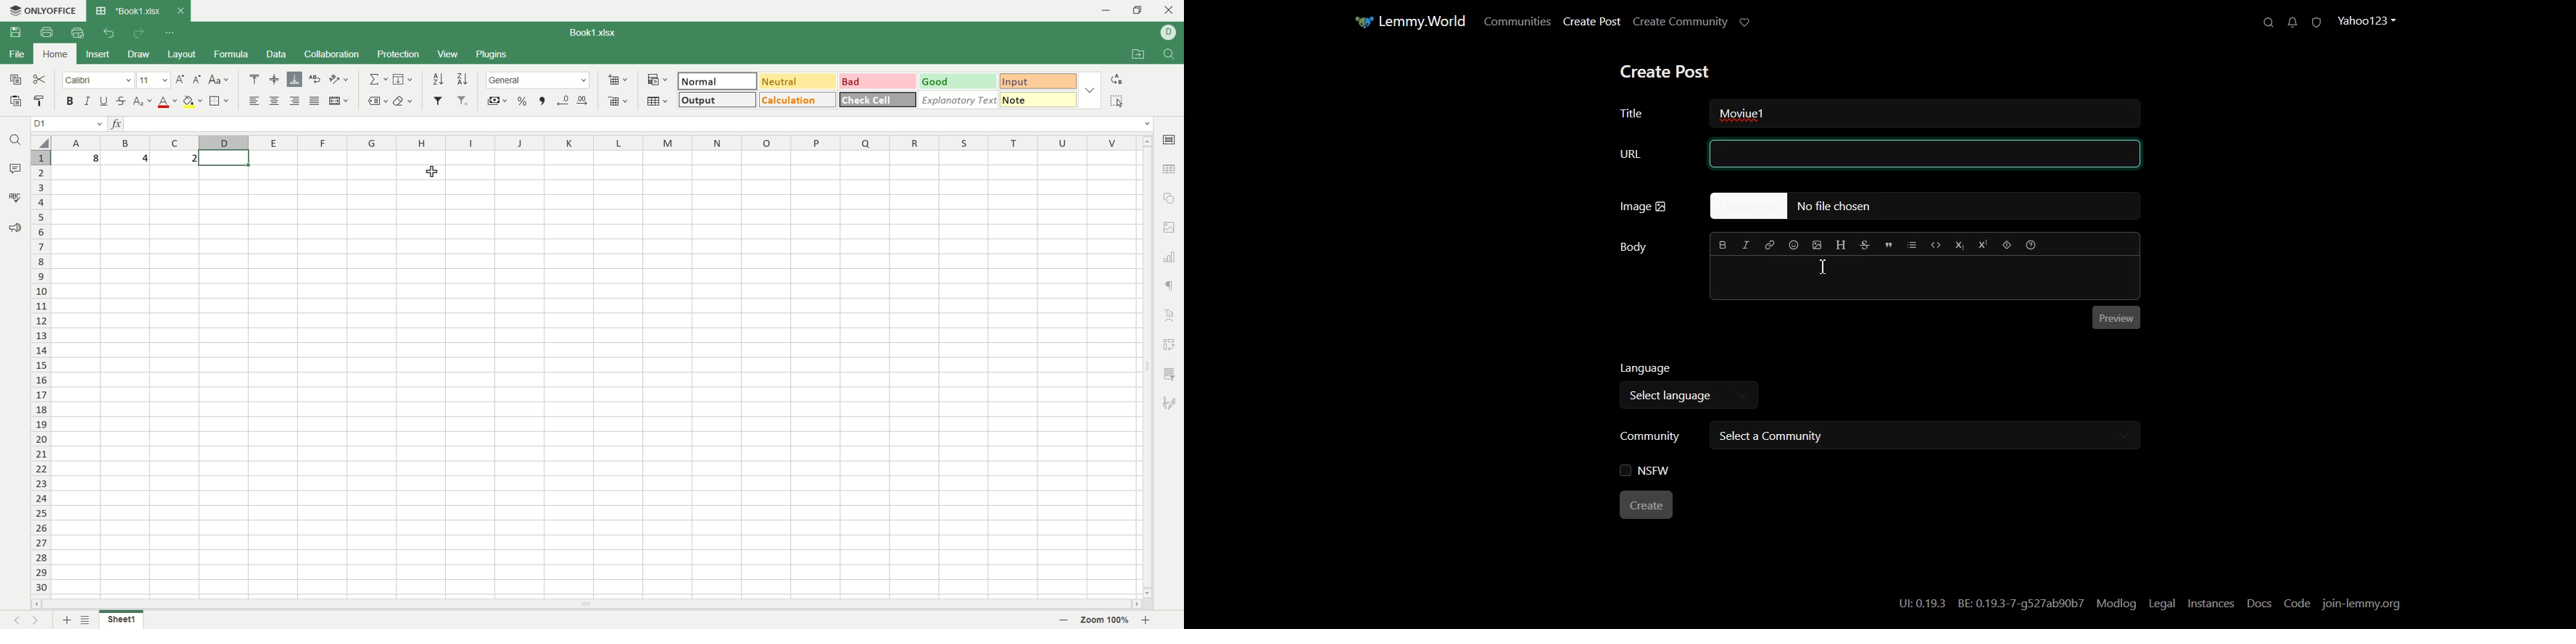  What do you see at coordinates (340, 101) in the screenshot?
I see `merge and center` at bounding box center [340, 101].